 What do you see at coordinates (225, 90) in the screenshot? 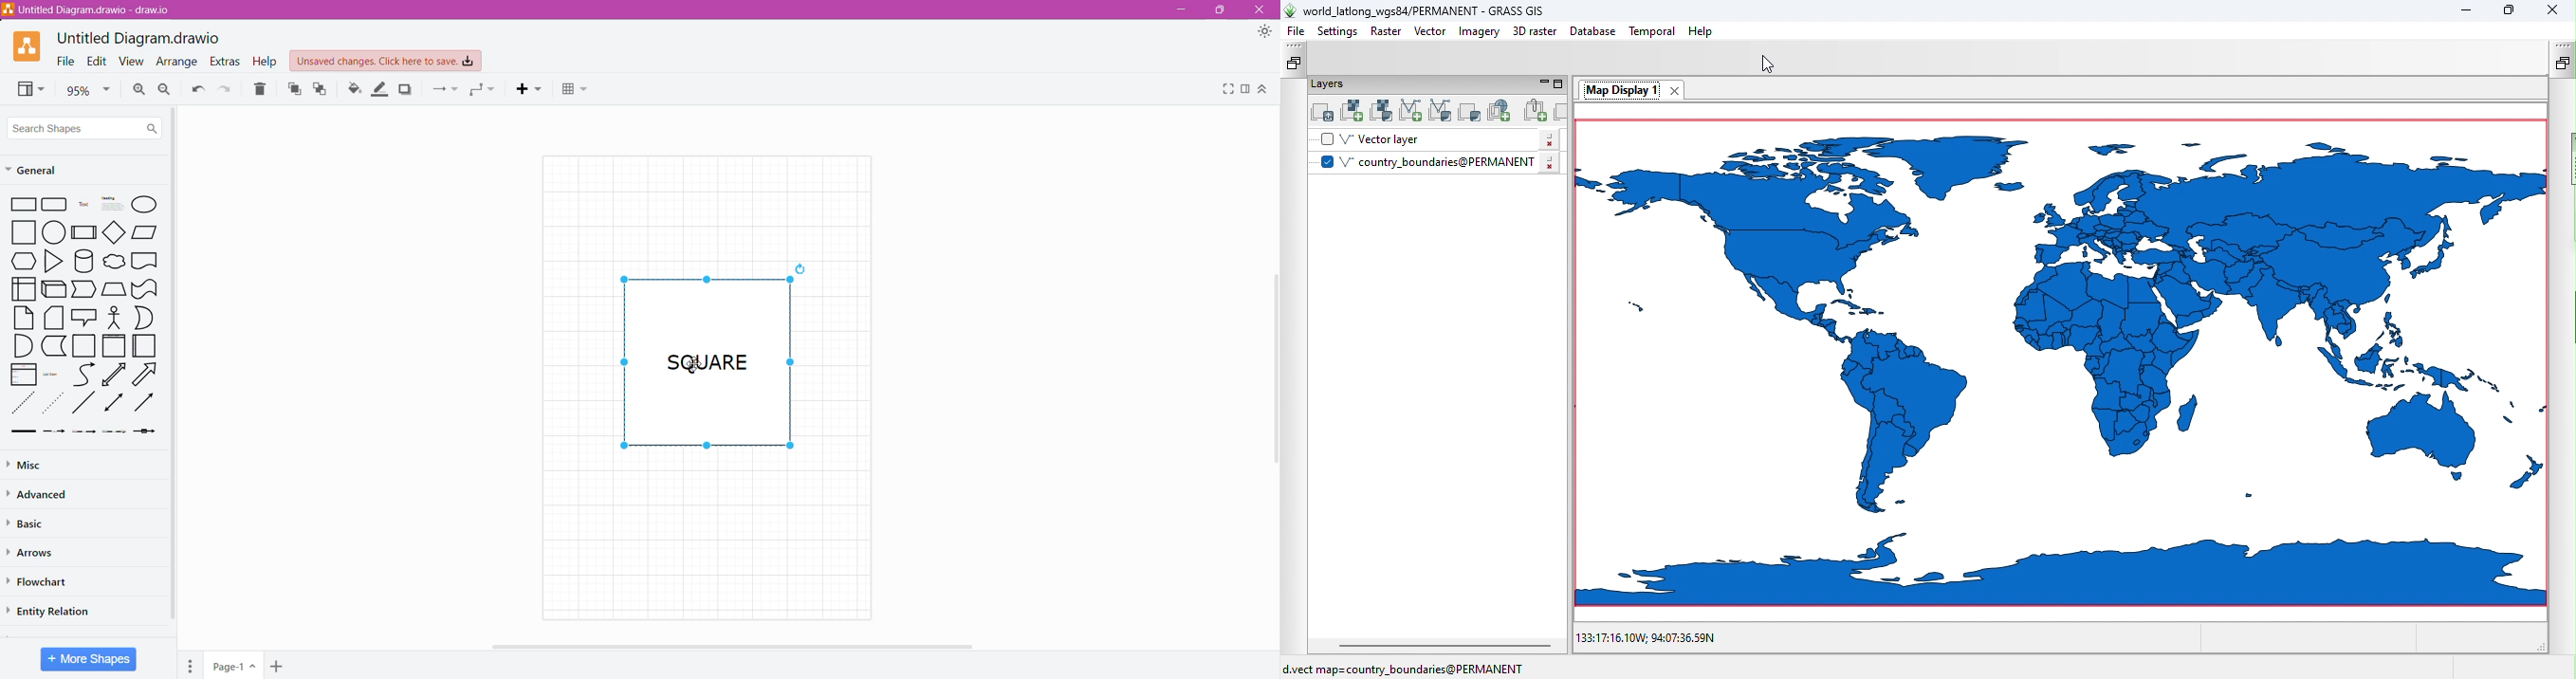
I see `Redo` at bounding box center [225, 90].